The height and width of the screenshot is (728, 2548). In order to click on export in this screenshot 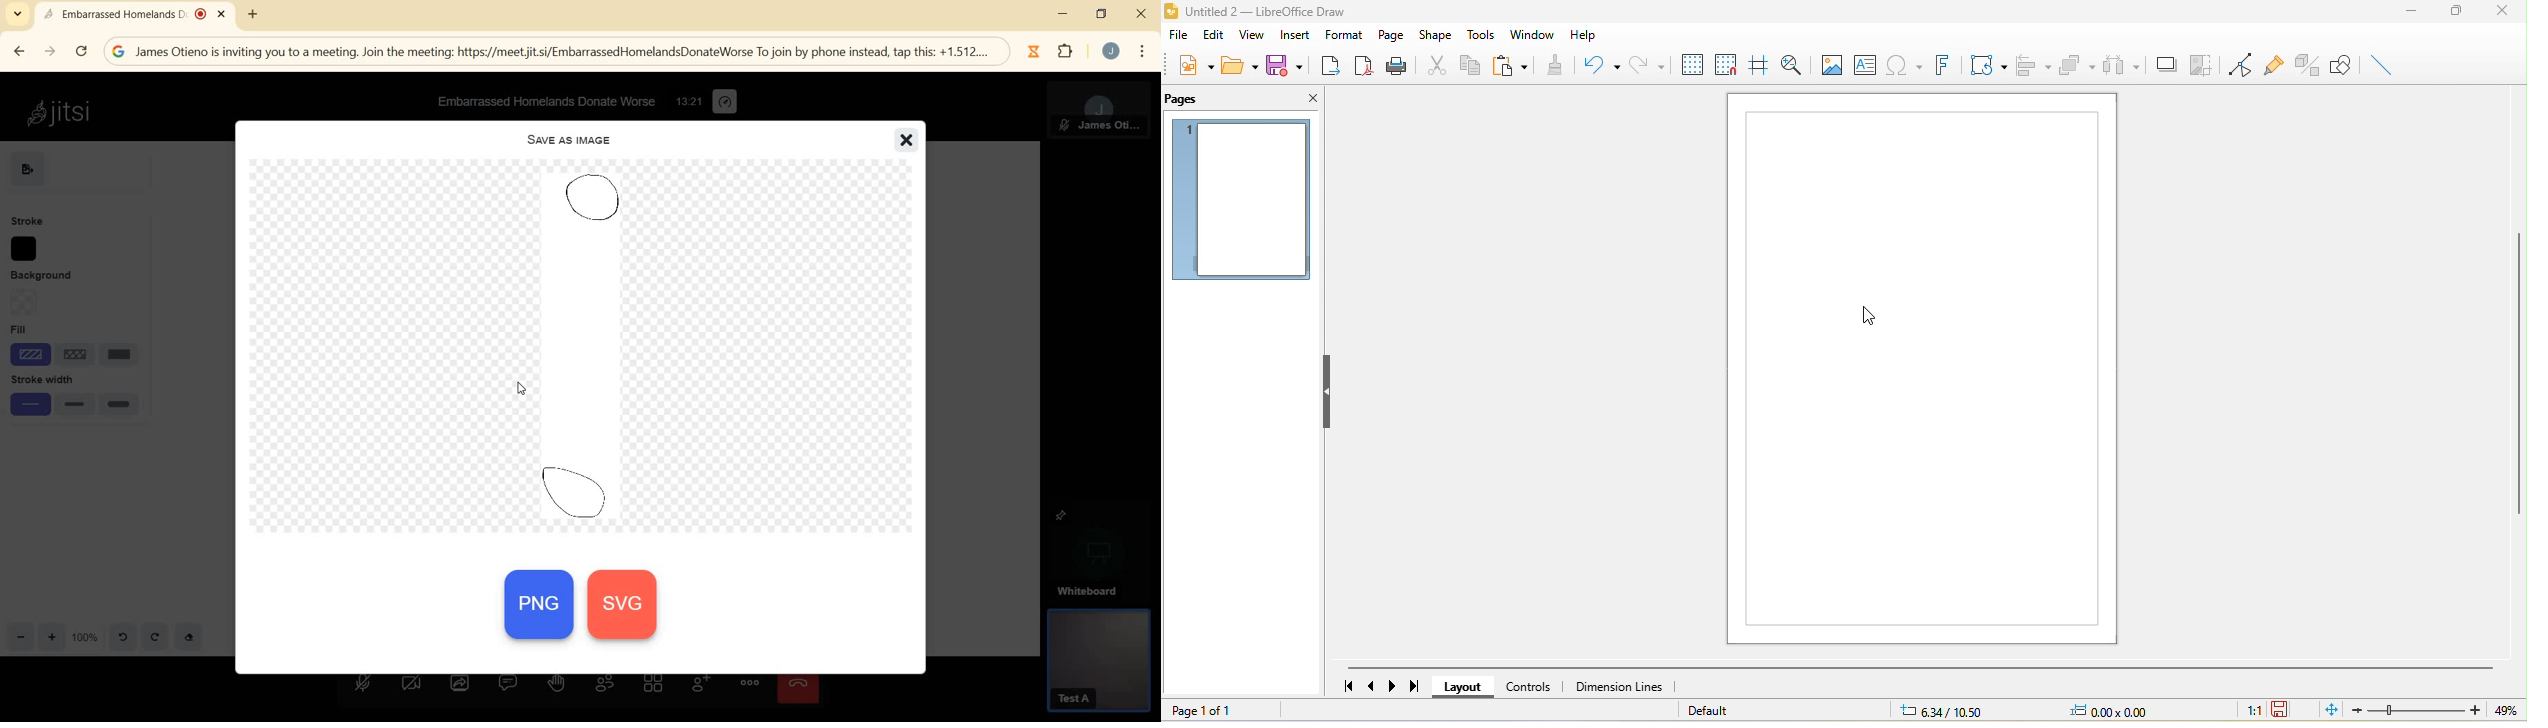, I will do `click(1331, 65)`.